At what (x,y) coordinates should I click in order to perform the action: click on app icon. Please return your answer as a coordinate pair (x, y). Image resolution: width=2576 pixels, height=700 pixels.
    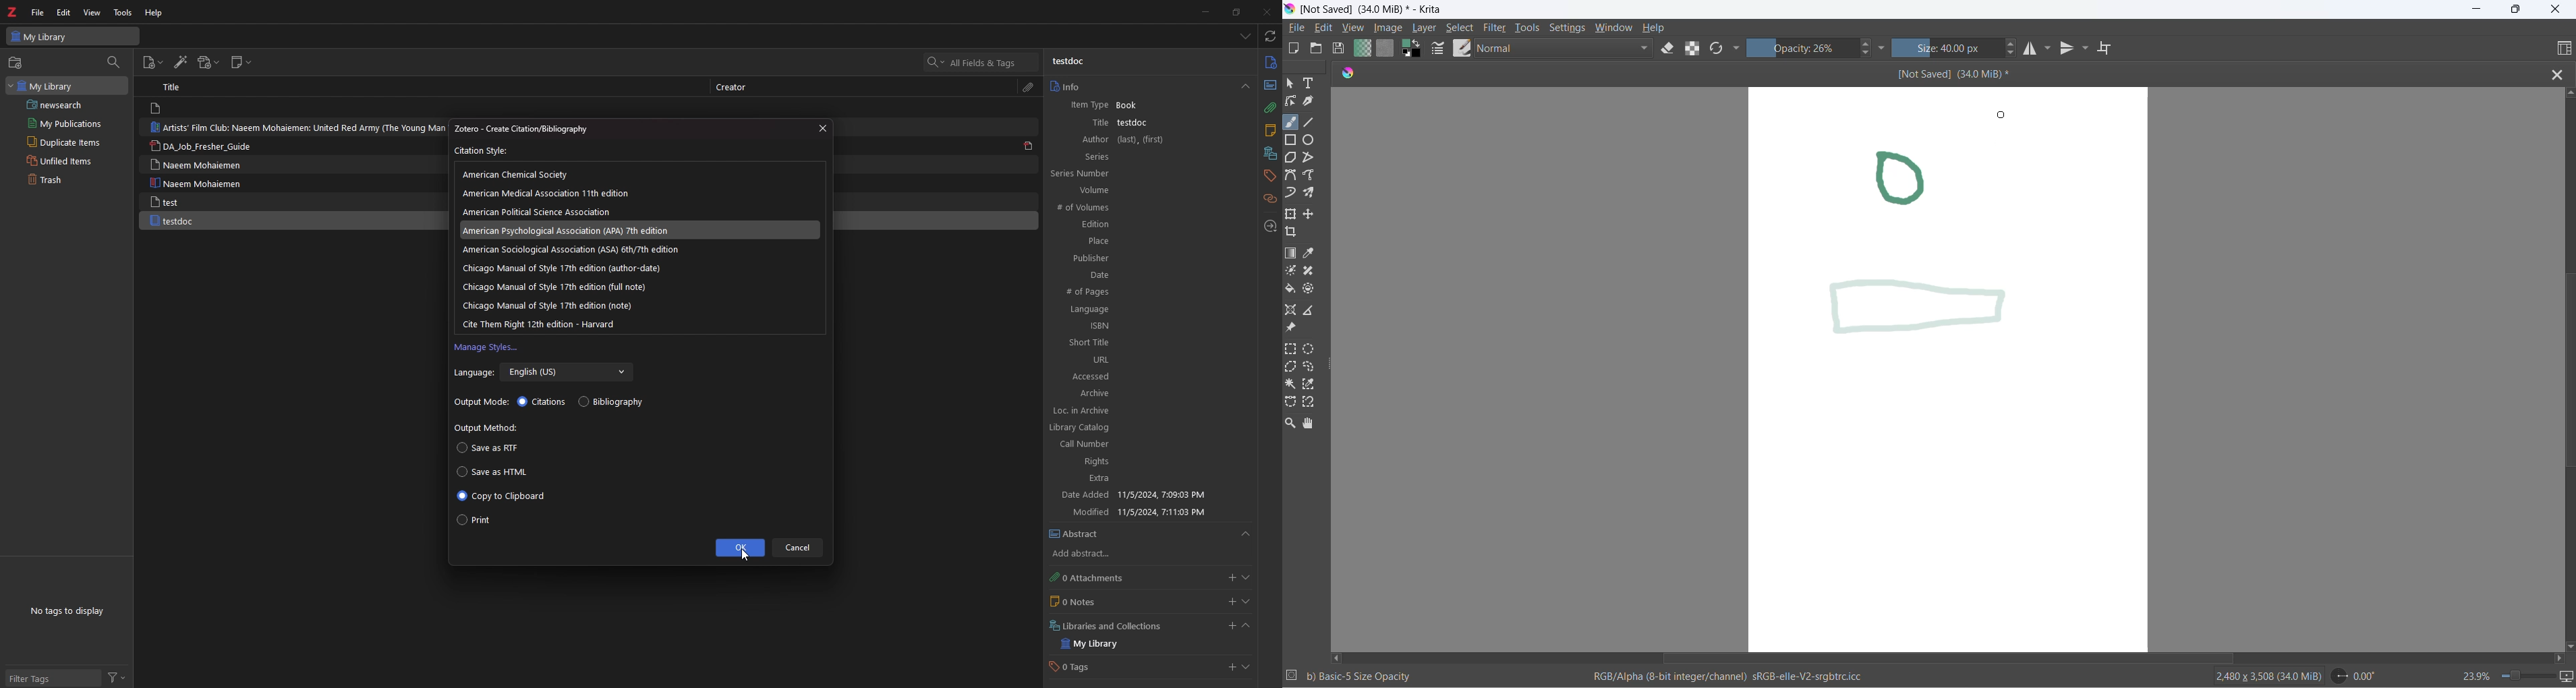
    Looking at the image, I should click on (1350, 74).